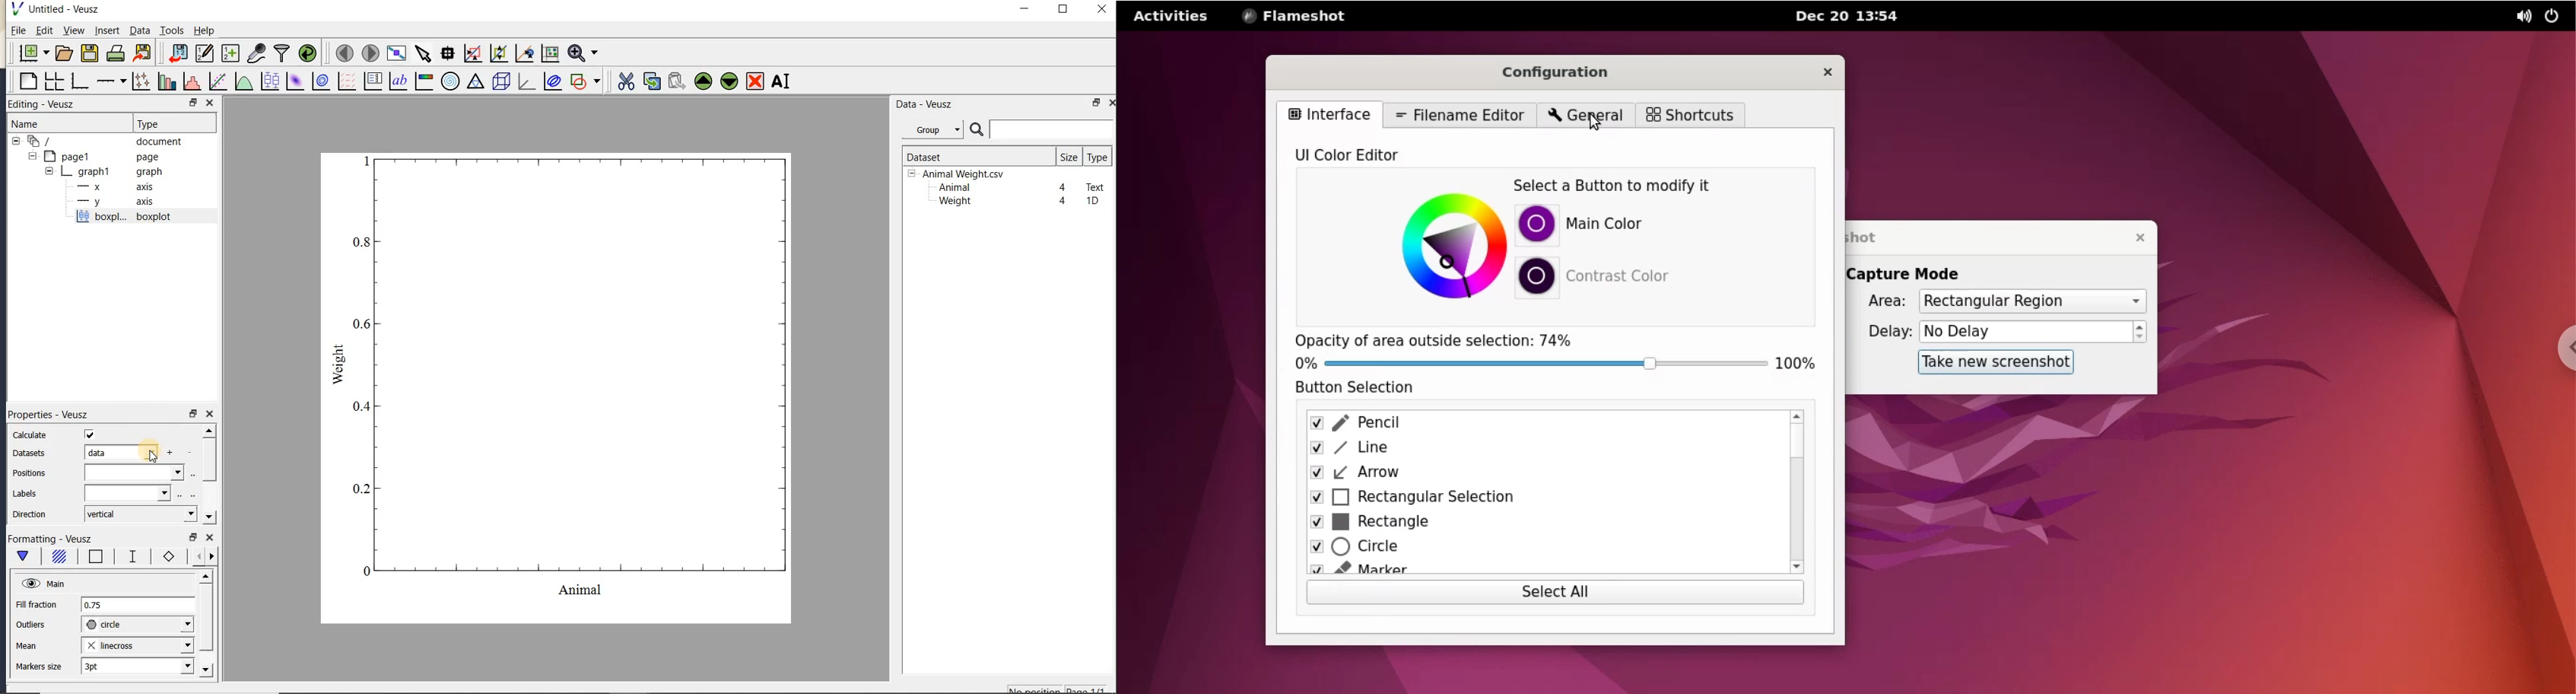 This screenshot has height=700, width=2576. What do you see at coordinates (193, 413) in the screenshot?
I see `restore` at bounding box center [193, 413].